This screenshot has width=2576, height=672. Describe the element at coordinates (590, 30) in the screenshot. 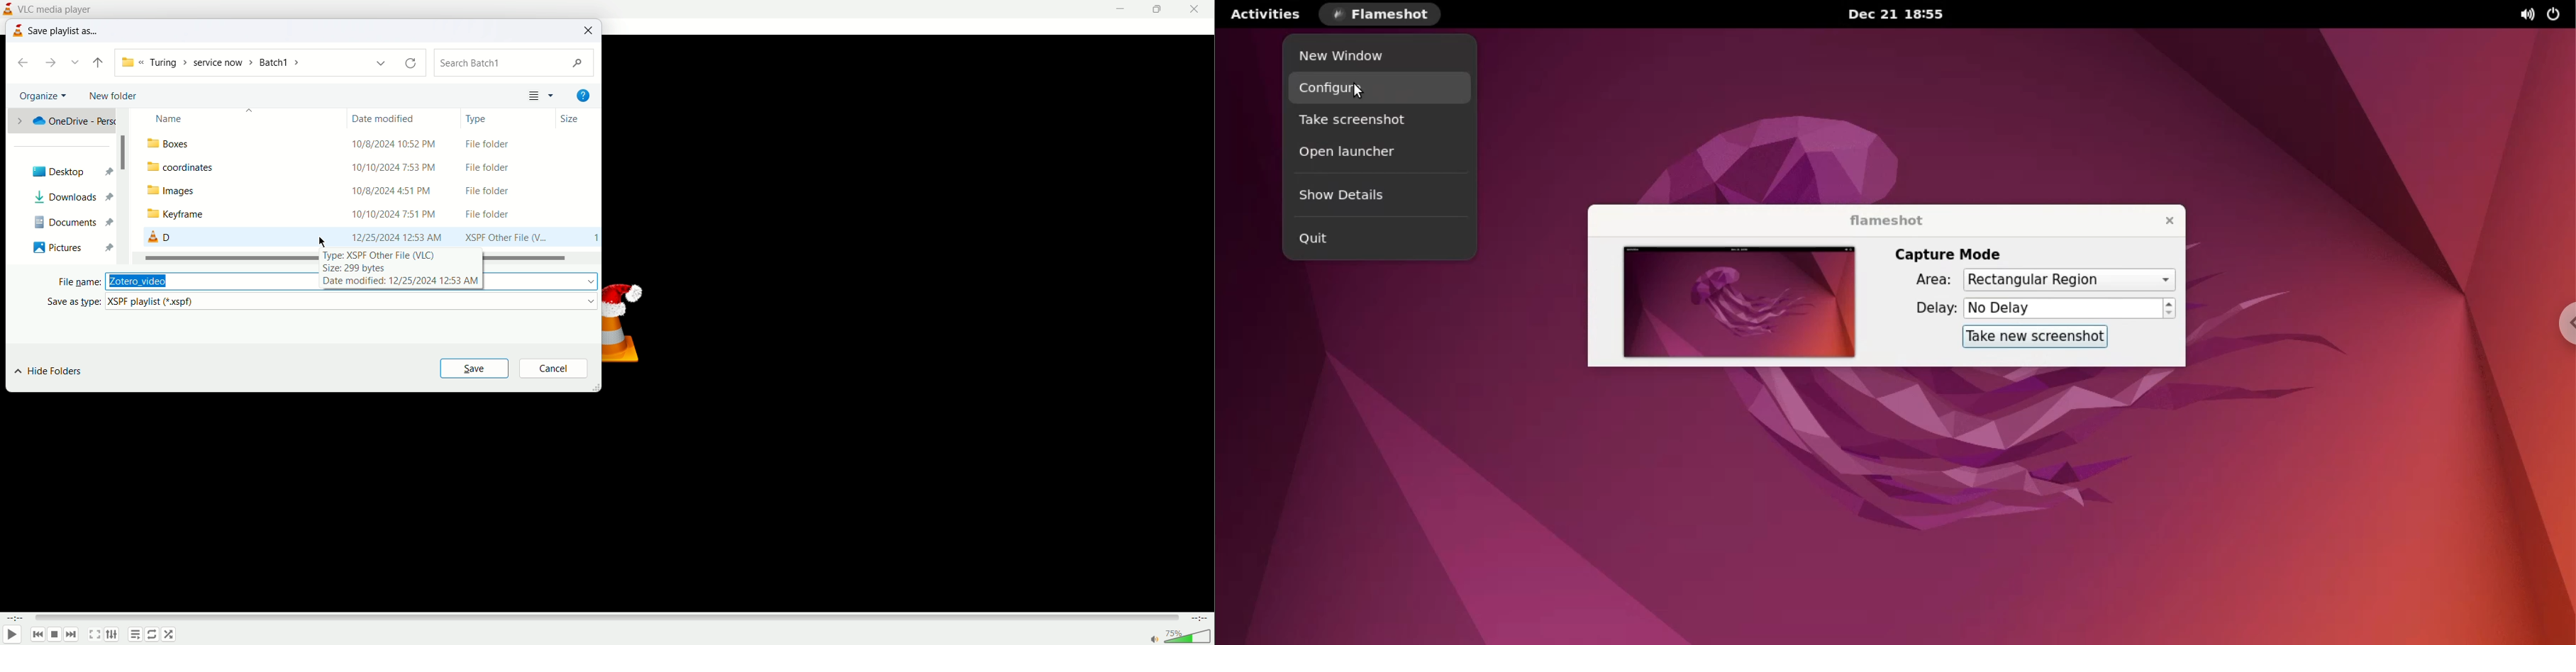

I see `close` at that location.